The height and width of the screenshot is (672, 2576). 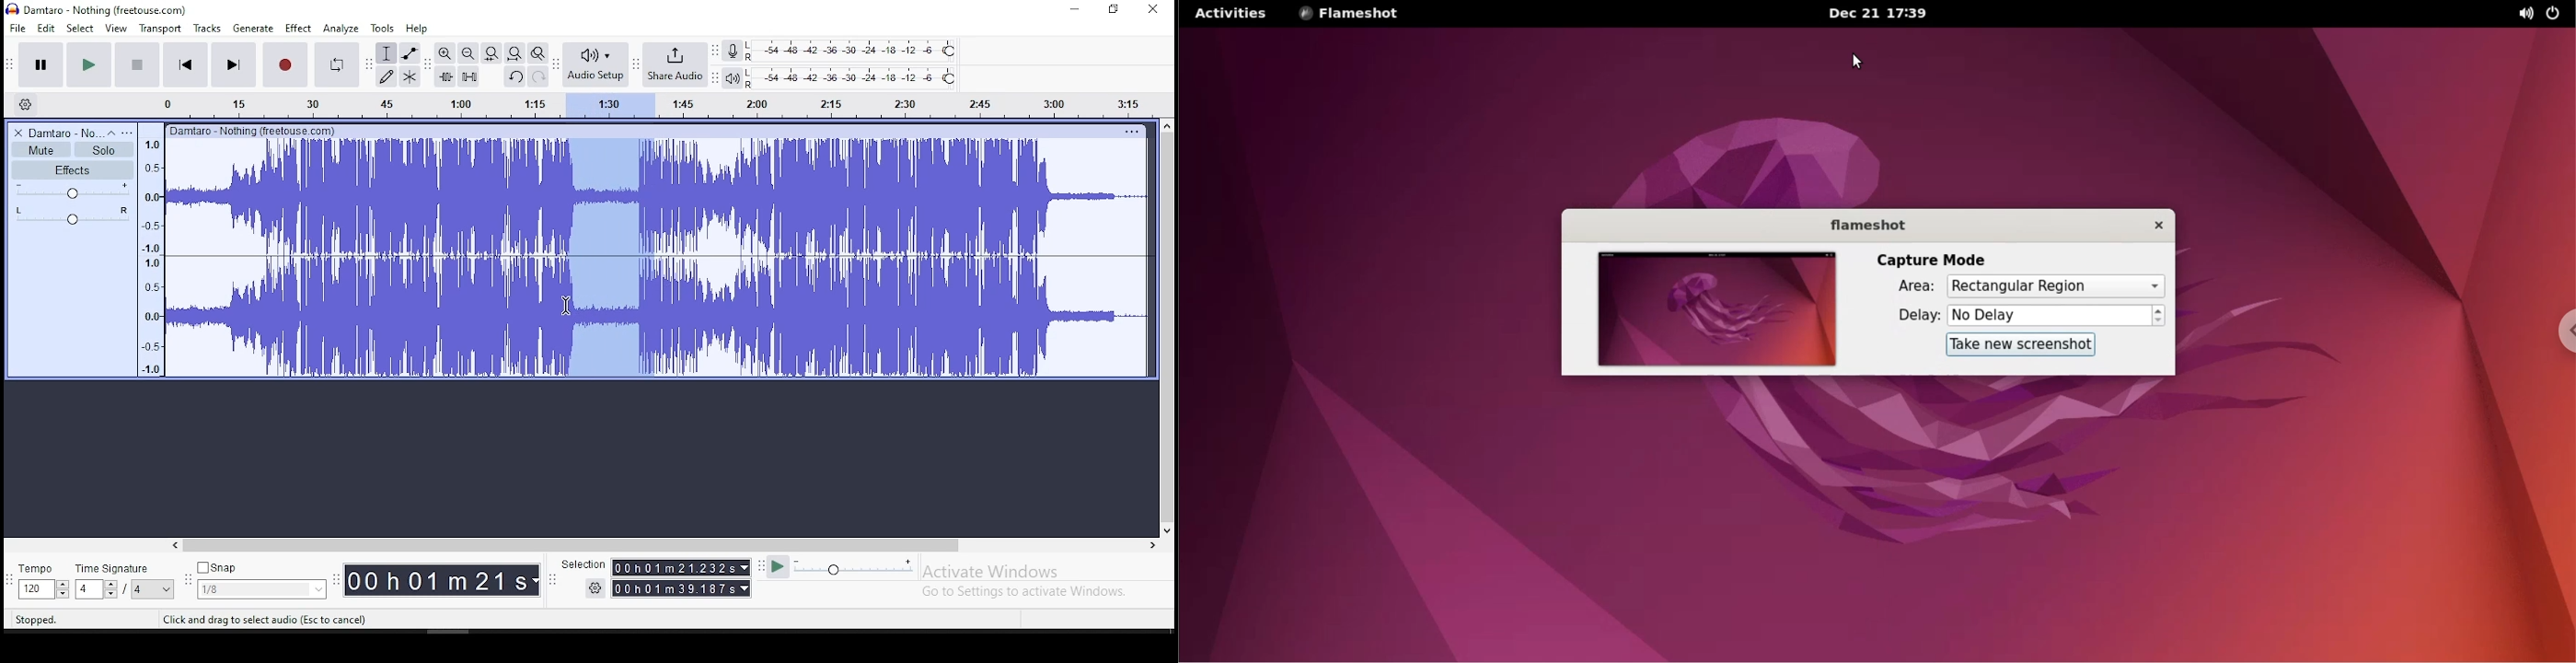 What do you see at coordinates (174, 545) in the screenshot?
I see `left` at bounding box center [174, 545].